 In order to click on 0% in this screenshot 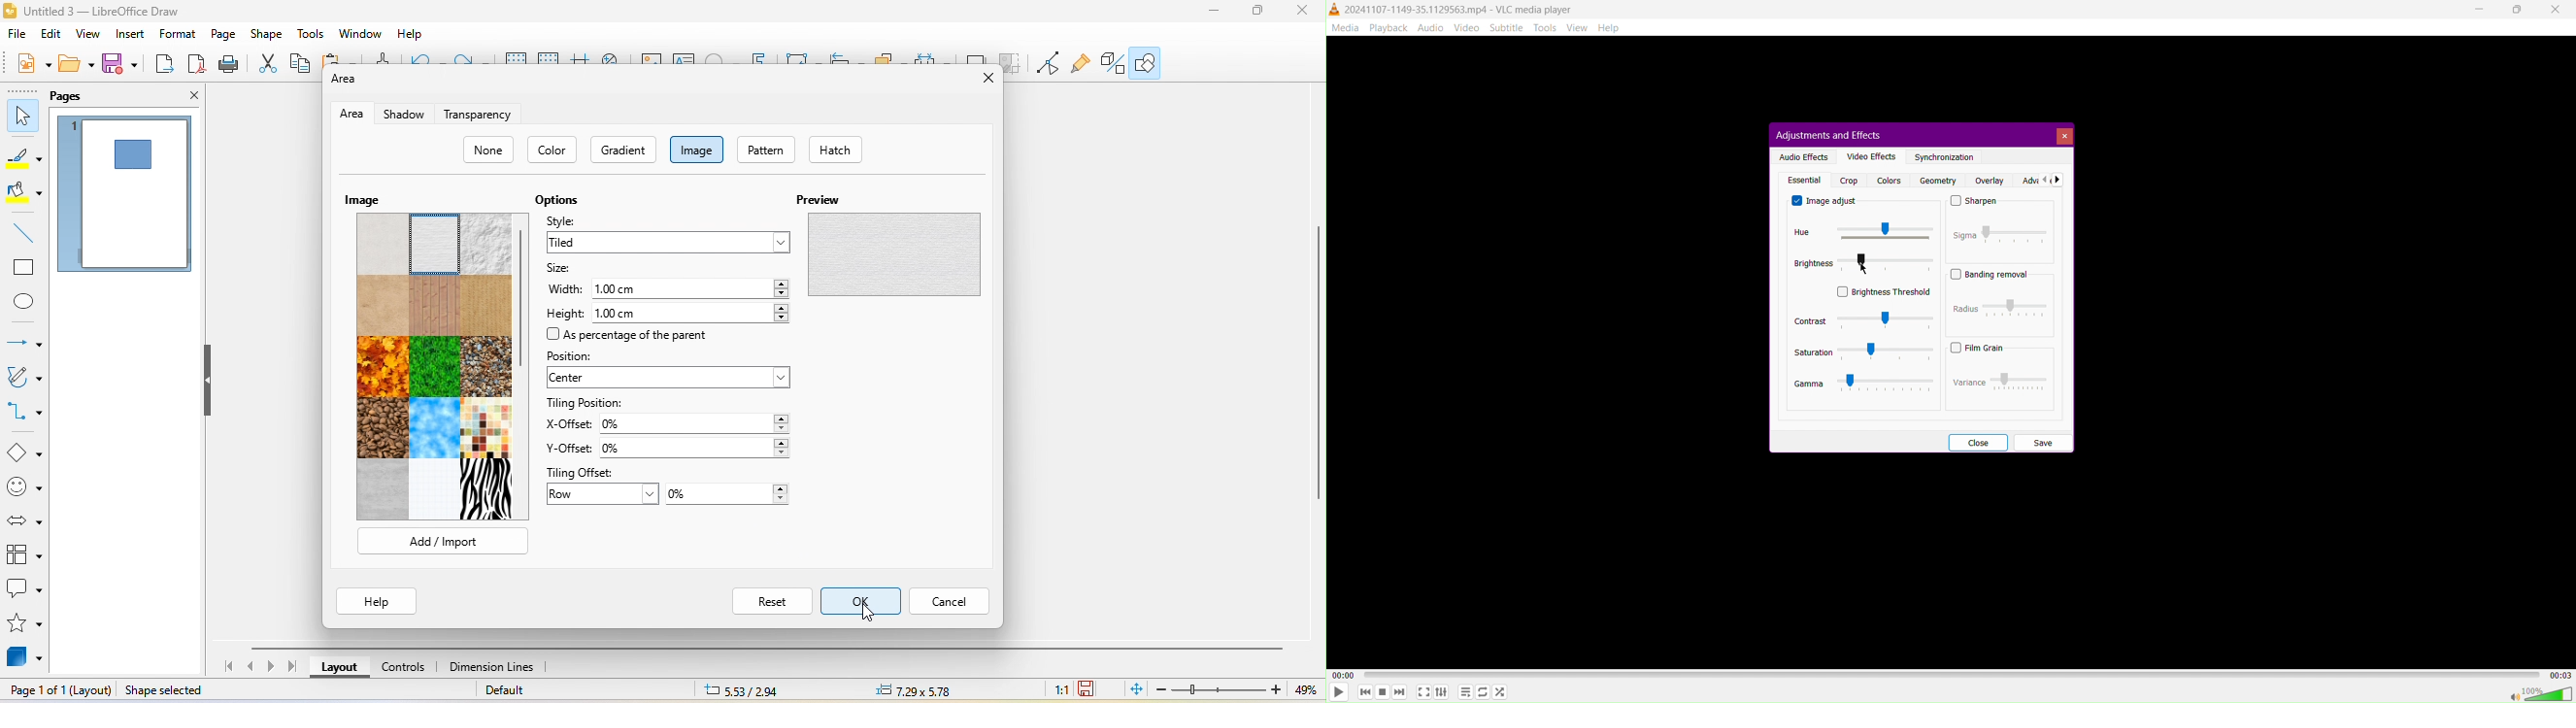, I will do `click(728, 493)`.